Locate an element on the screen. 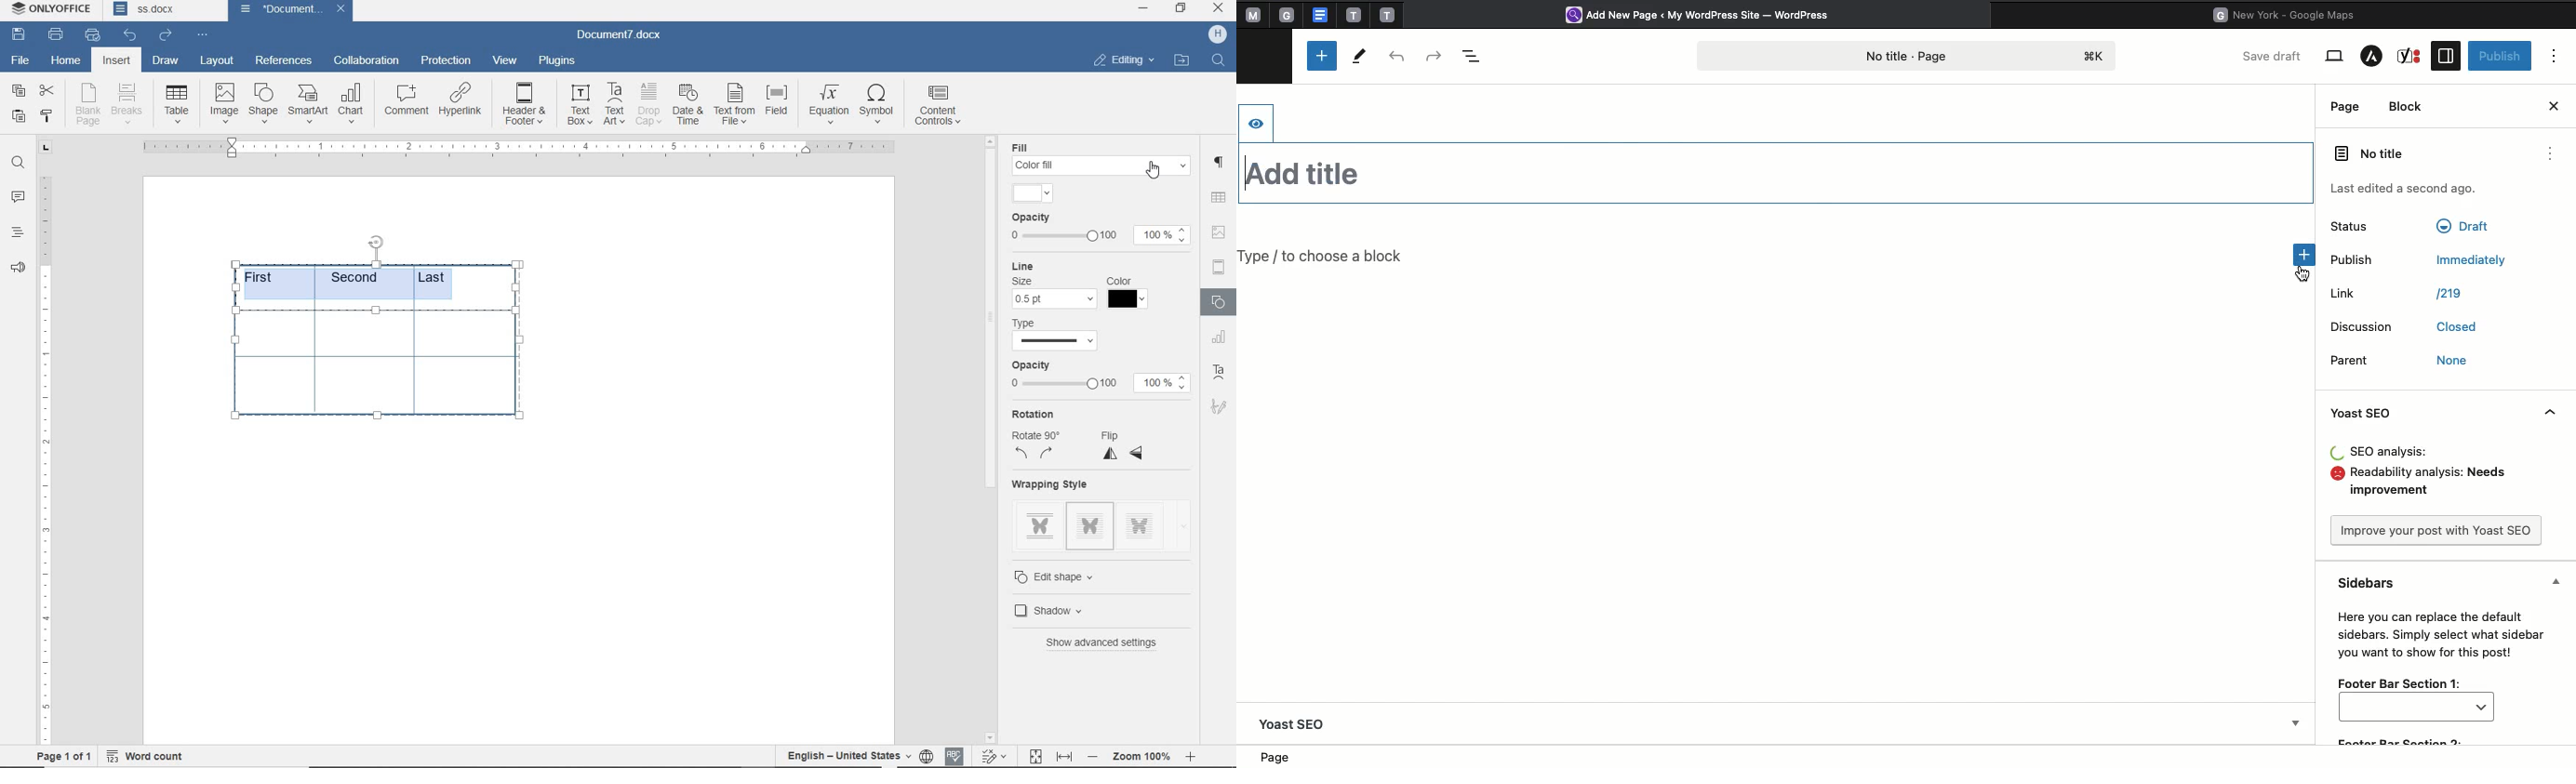  copy style is located at coordinates (45, 116).